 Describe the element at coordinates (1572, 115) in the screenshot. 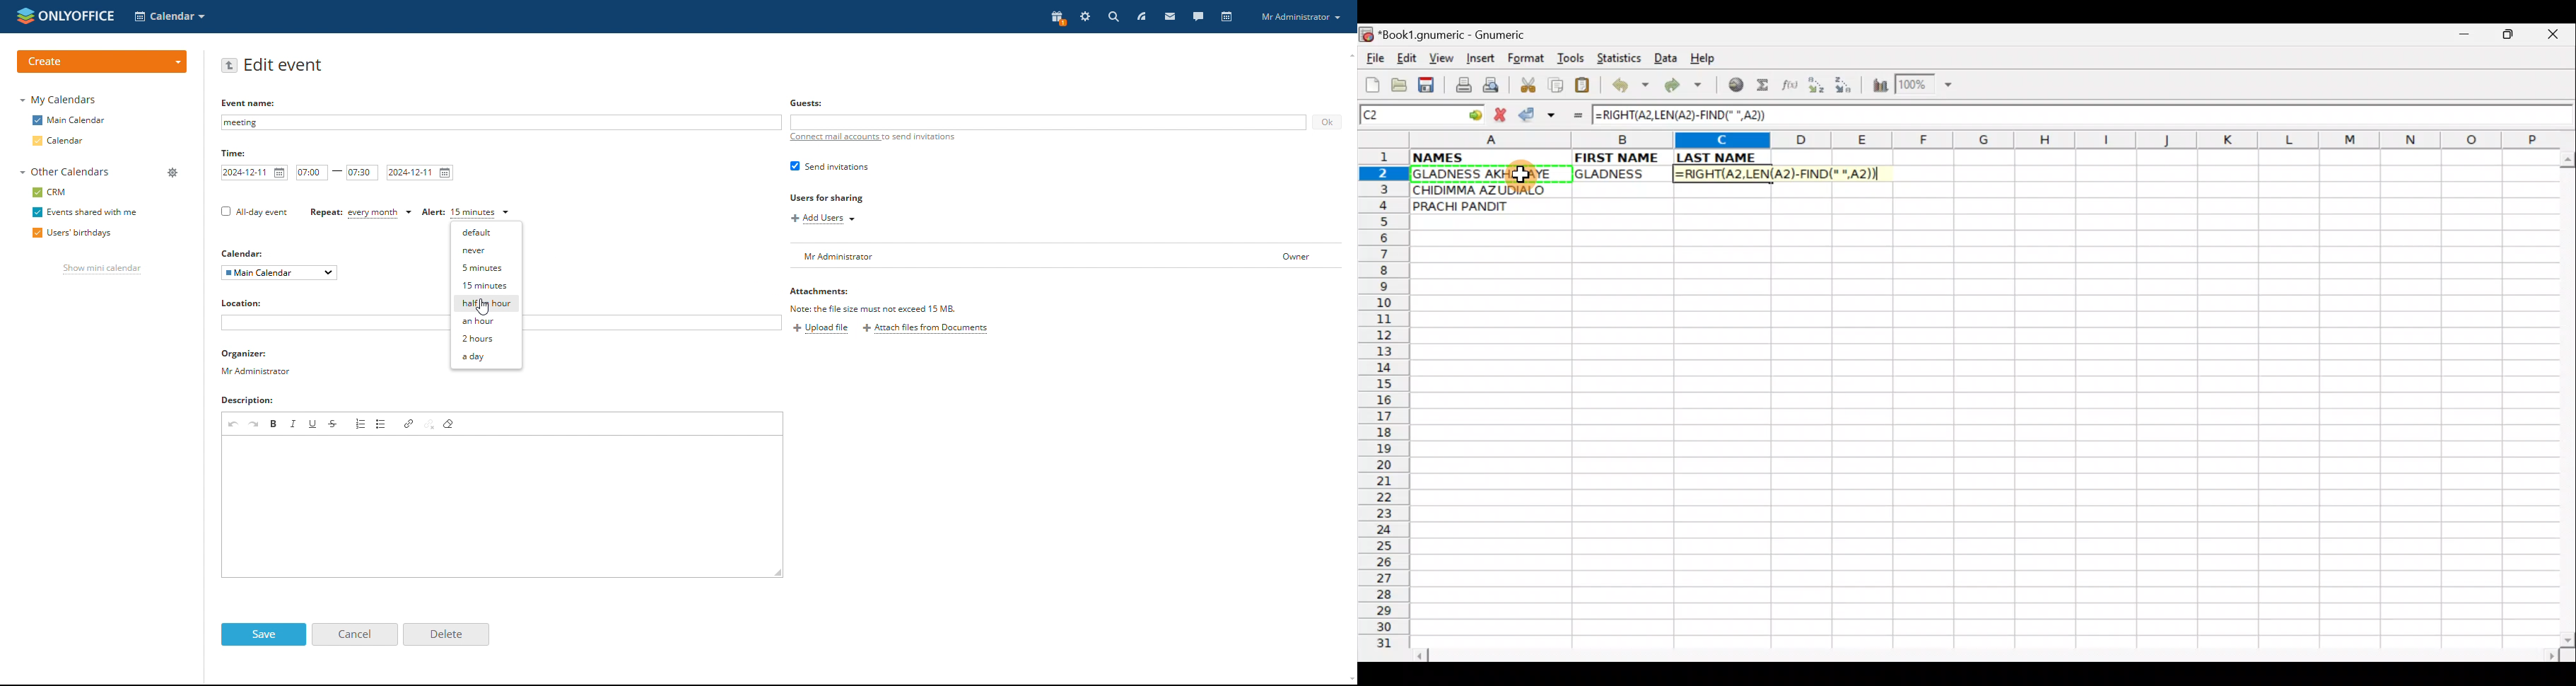

I see `Enter formula` at that location.